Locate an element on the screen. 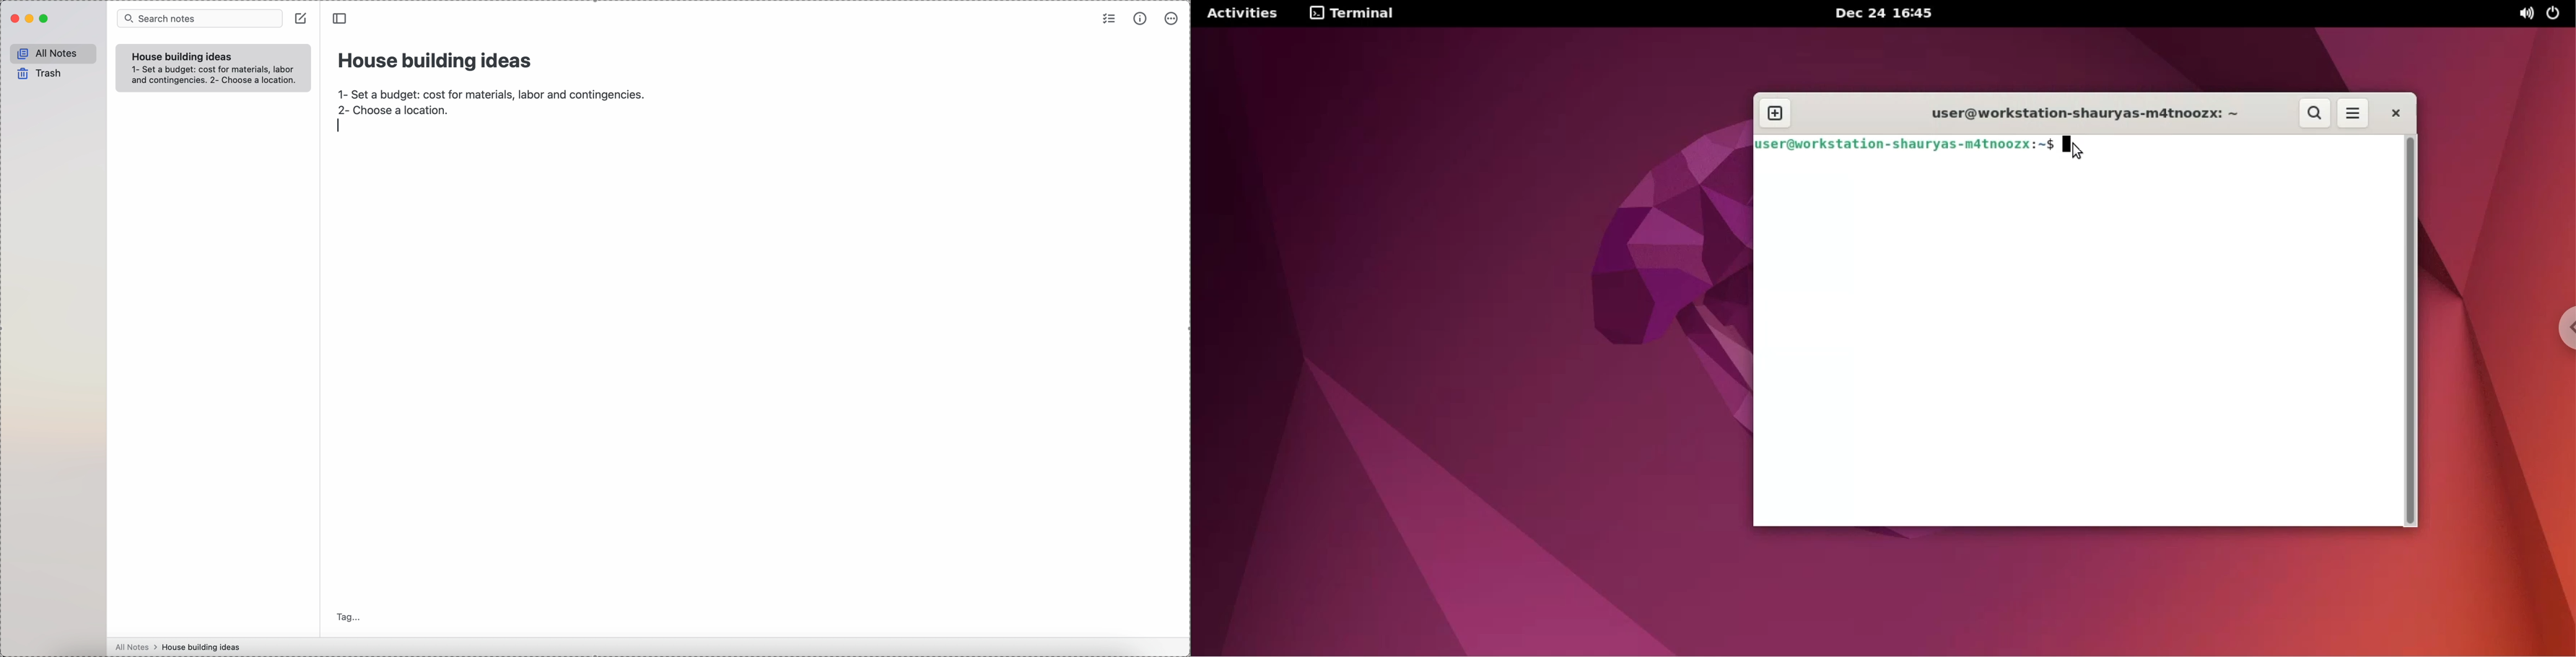  1-set a budget:cost for material,labor and contingencies is located at coordinates (490, 91).